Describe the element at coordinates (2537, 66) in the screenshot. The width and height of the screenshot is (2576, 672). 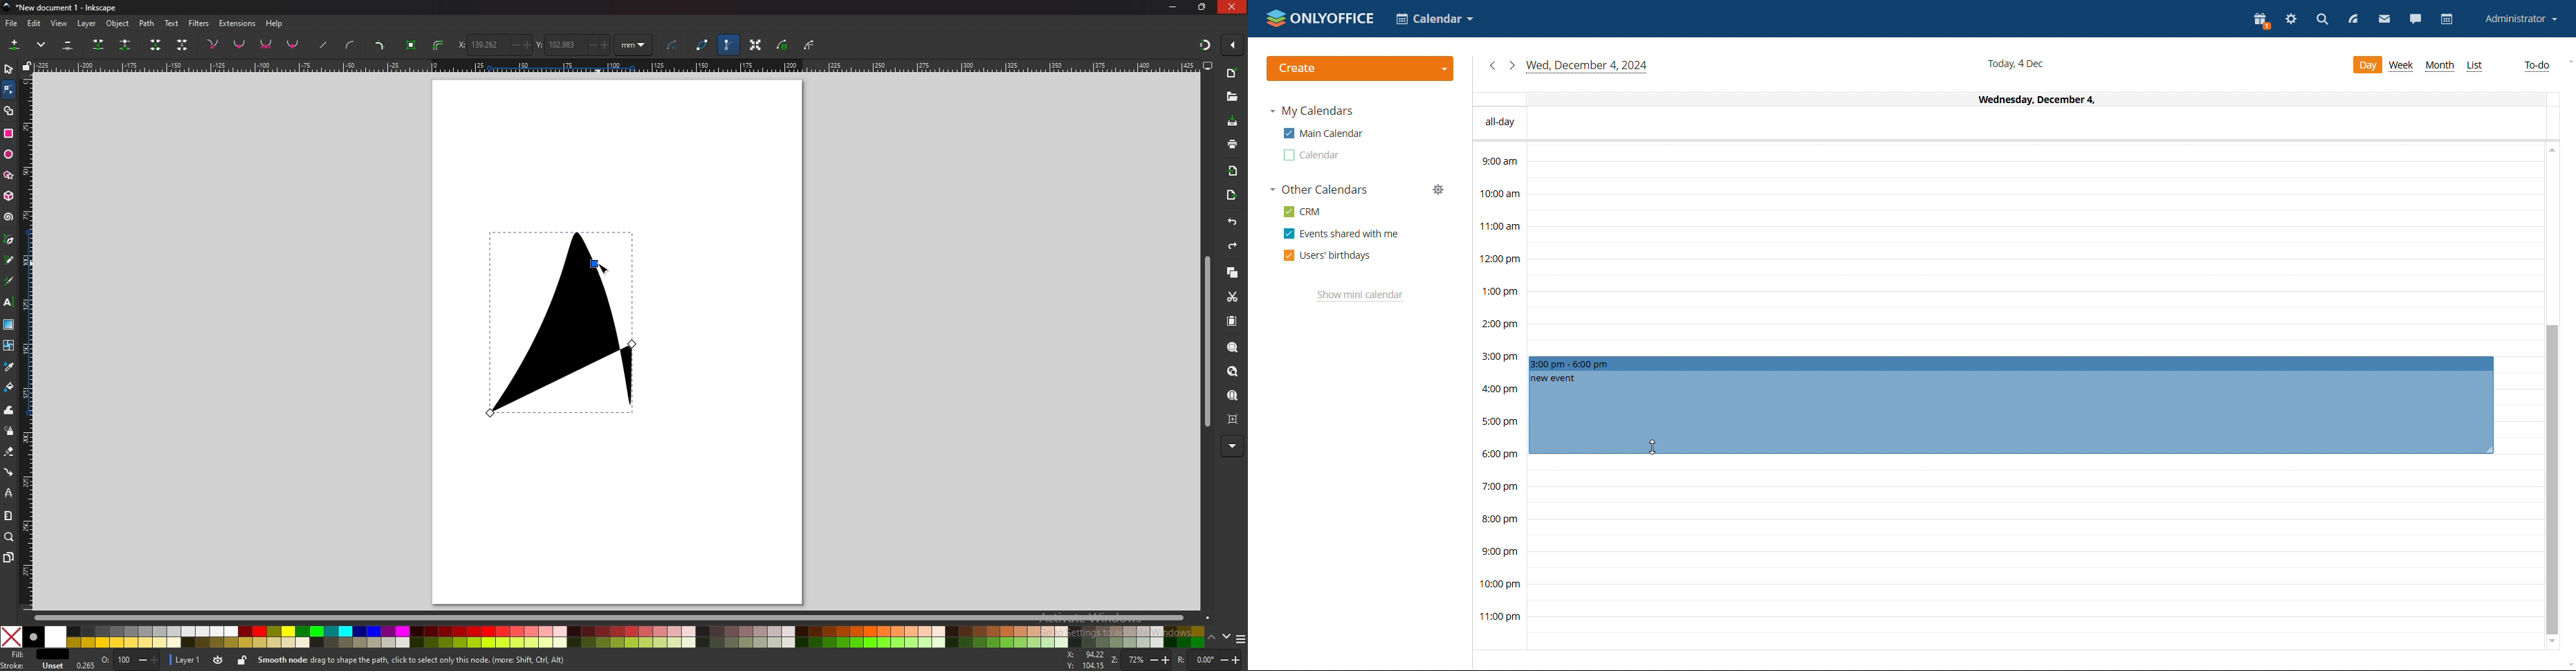
I see `to-do` at that location.